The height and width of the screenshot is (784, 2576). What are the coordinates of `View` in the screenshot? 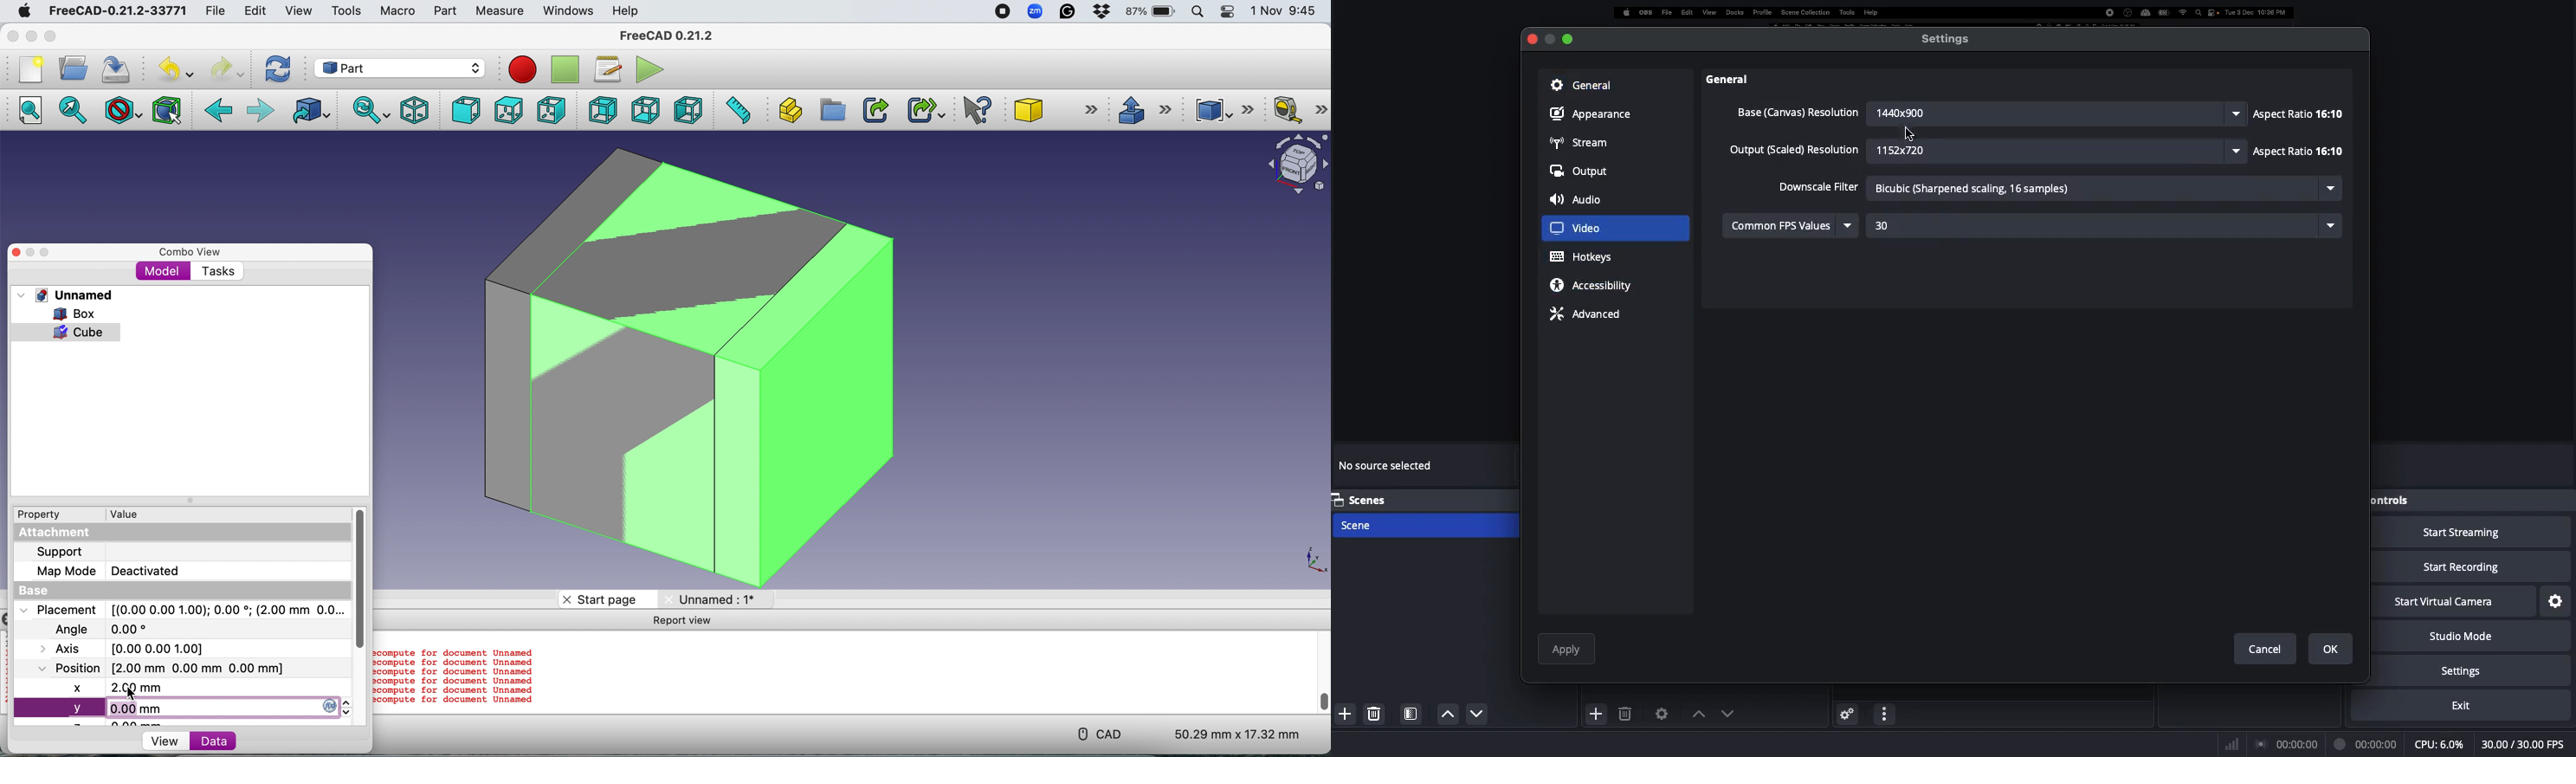 It's located at (298, 11).